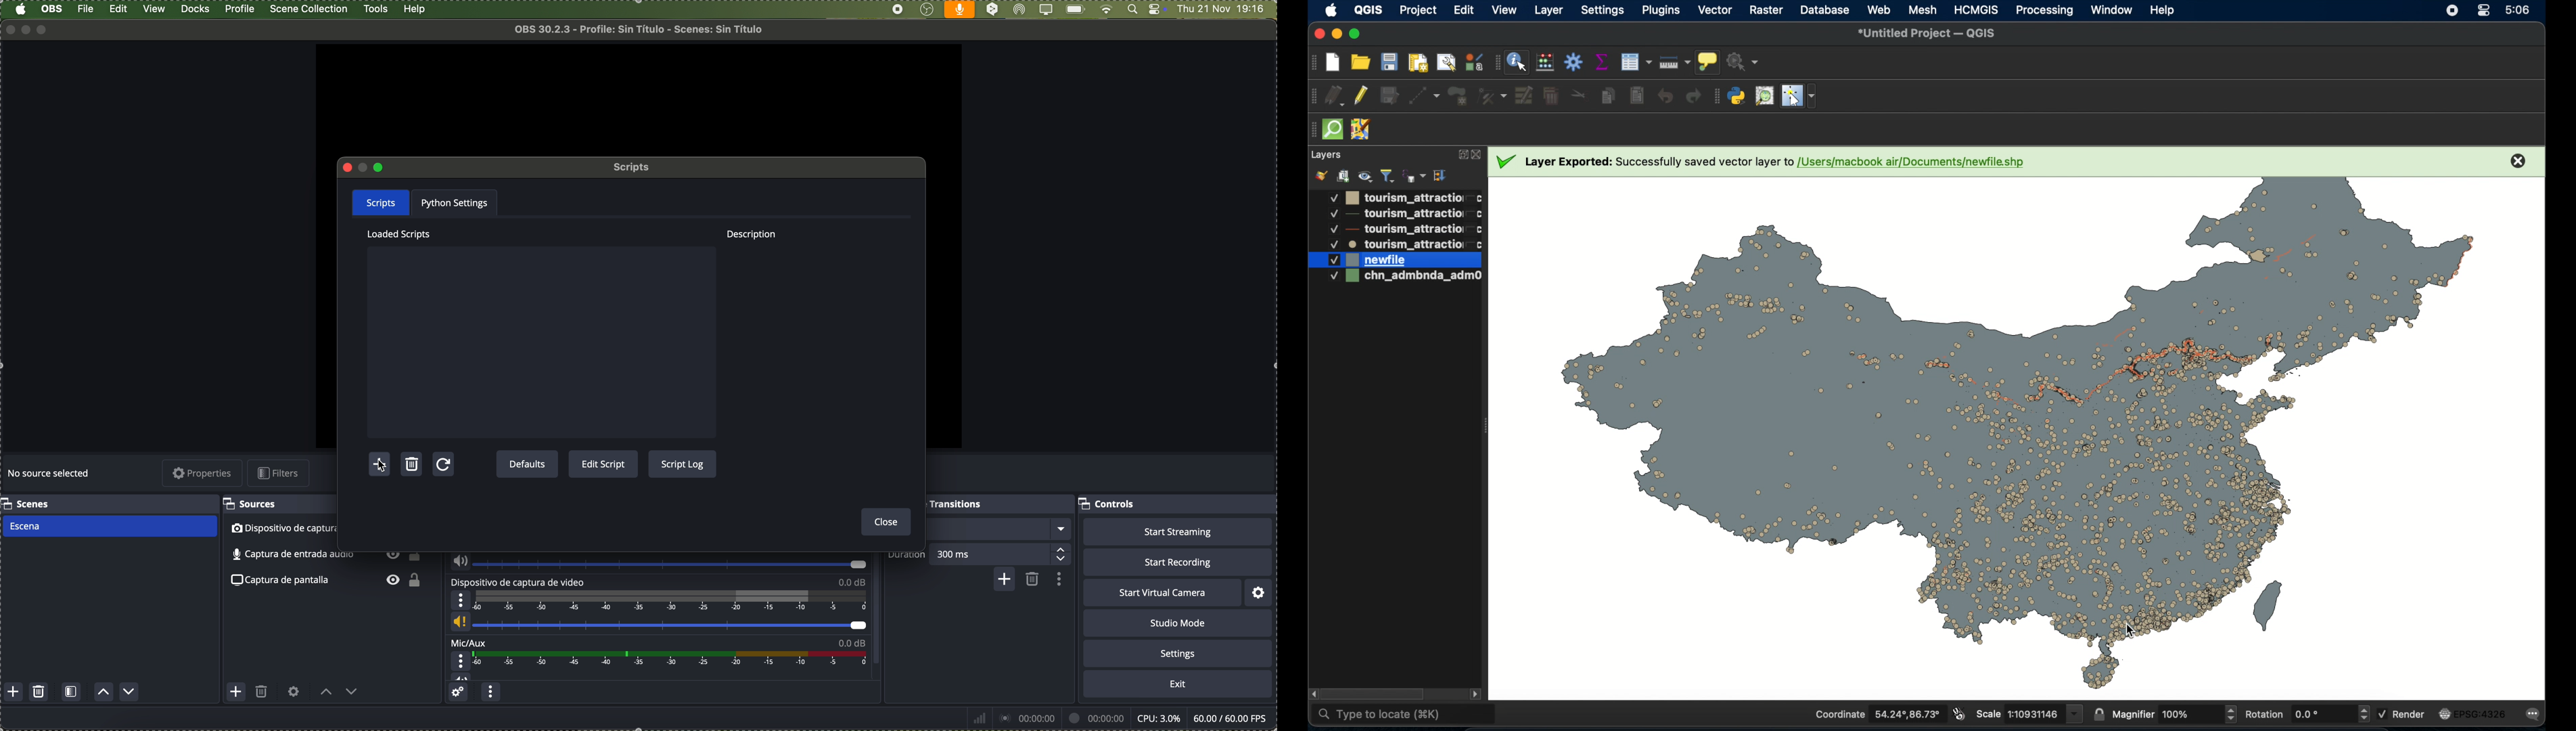 The width and height of the screenshot is (2576, 756). What do you see at coordinates (1178, 623) in the screenshot?
I see `studio mode` at bounding box center [1178, 623].